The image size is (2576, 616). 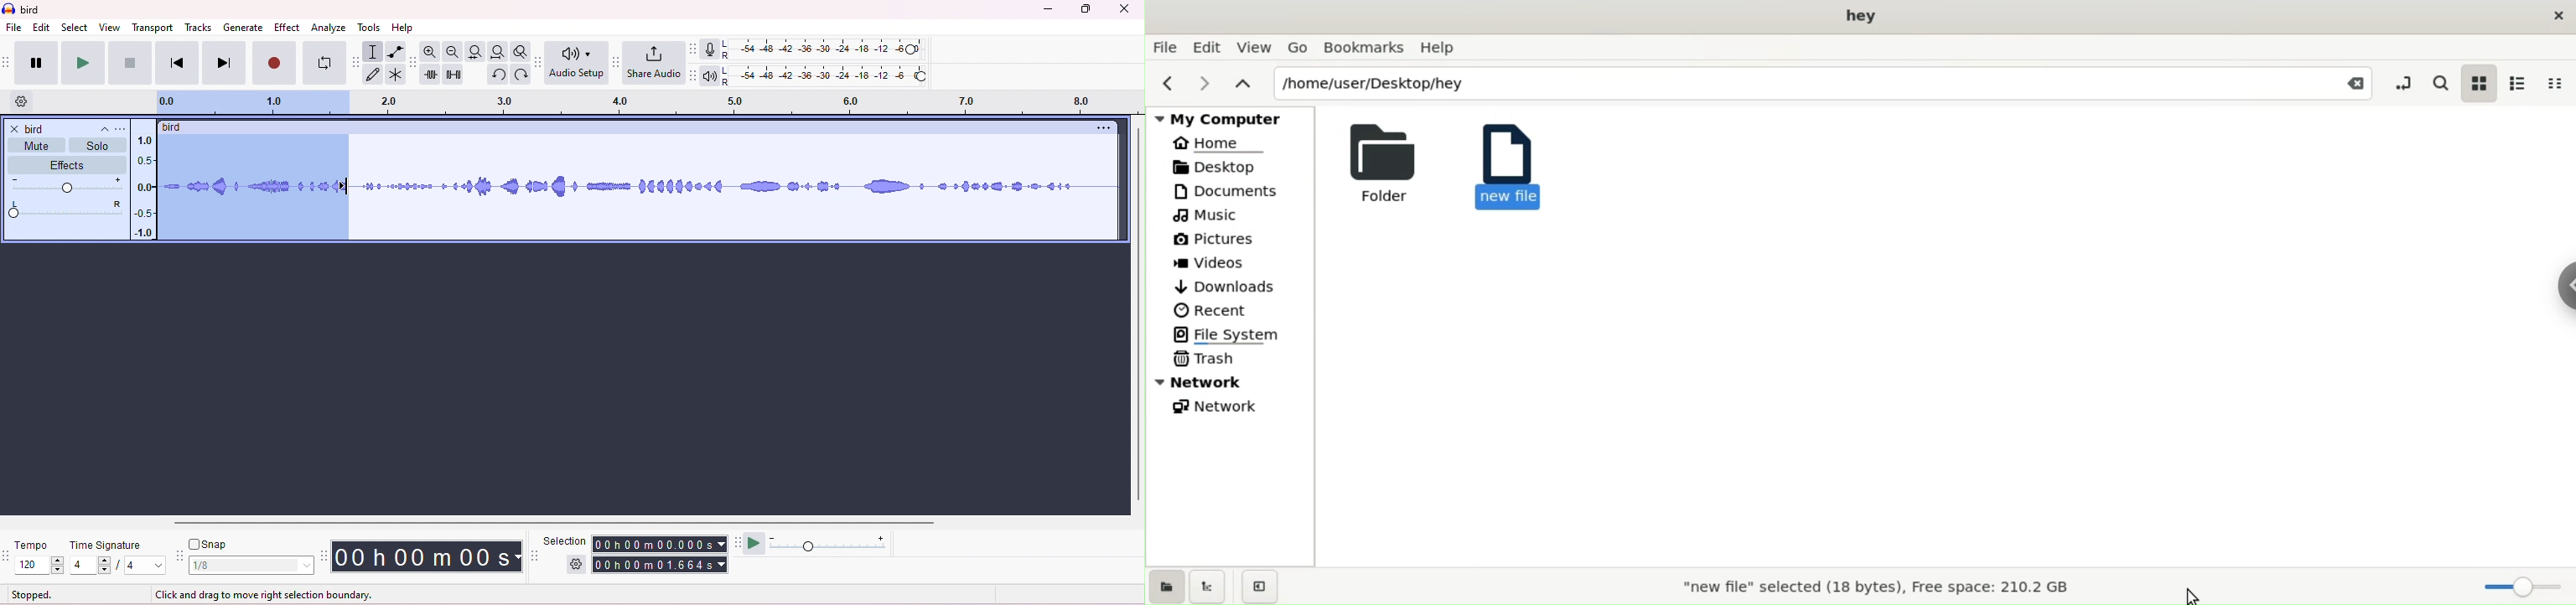 What do you see at coordinates (1365, 48) in the screenshot?
I see `Bookmarks` at bounding box center [1365, 48].